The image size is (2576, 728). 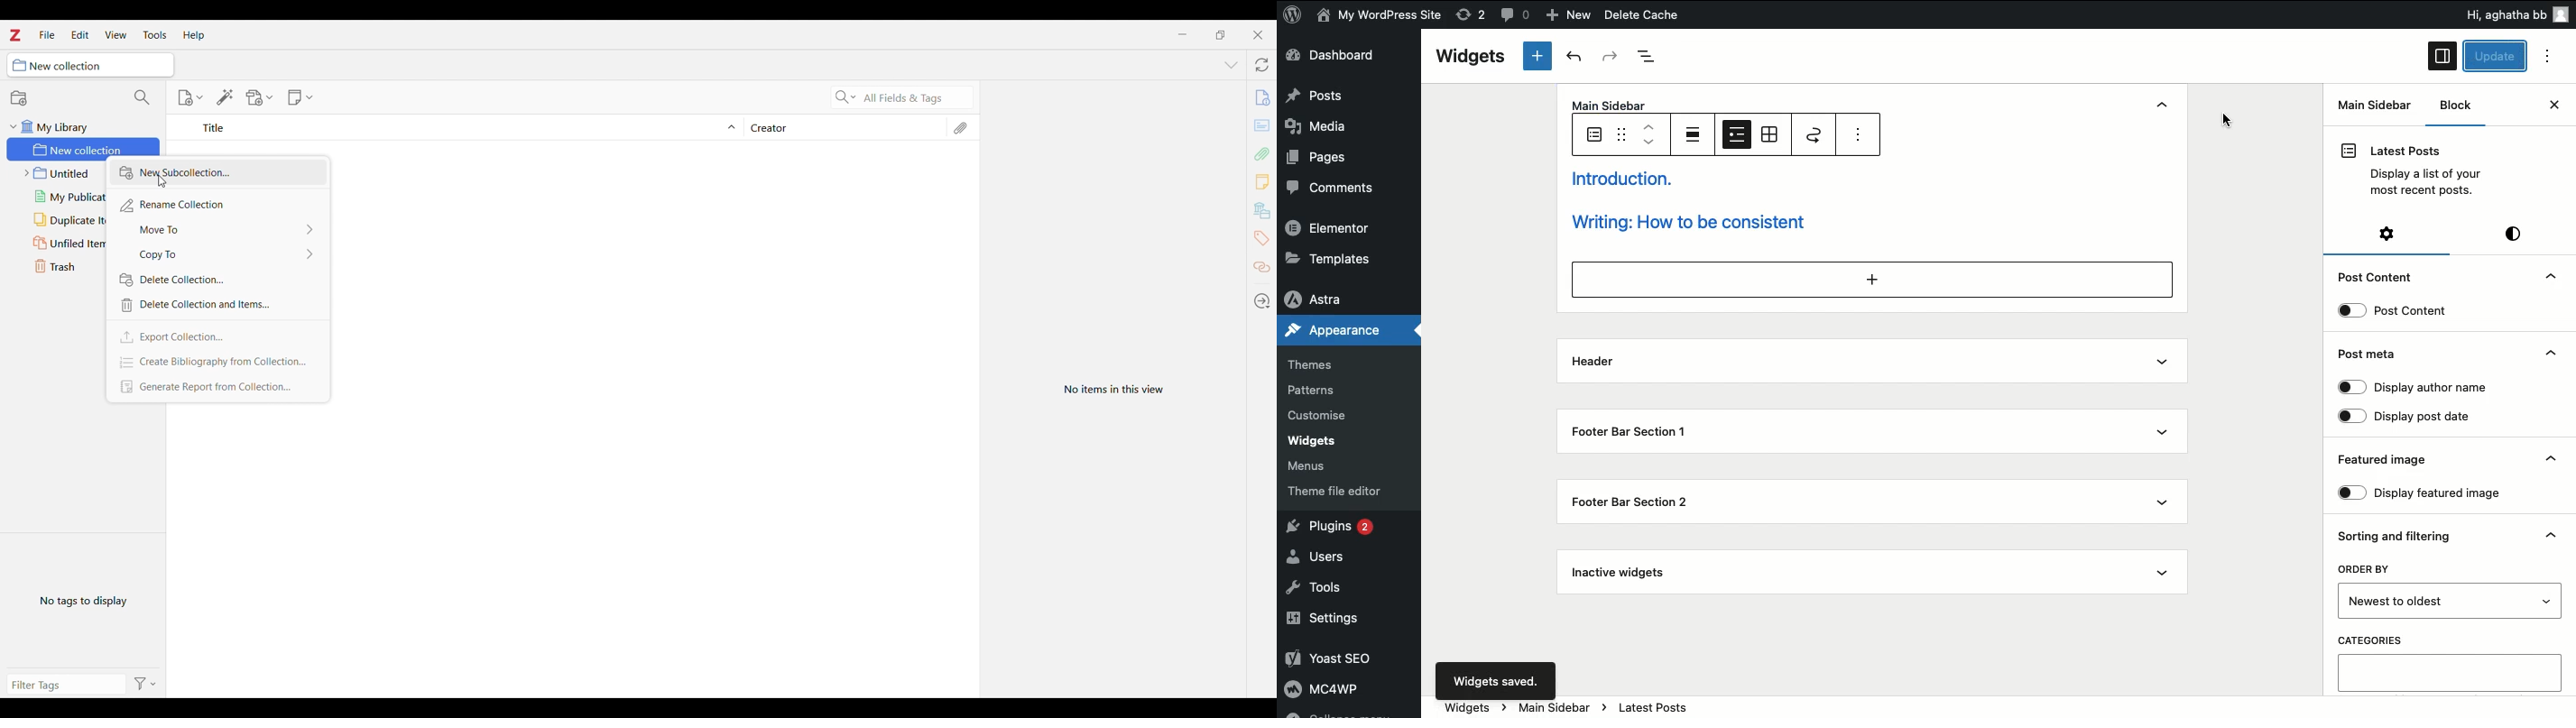 I want to click on New collection folder, so click(x=83, y=150).